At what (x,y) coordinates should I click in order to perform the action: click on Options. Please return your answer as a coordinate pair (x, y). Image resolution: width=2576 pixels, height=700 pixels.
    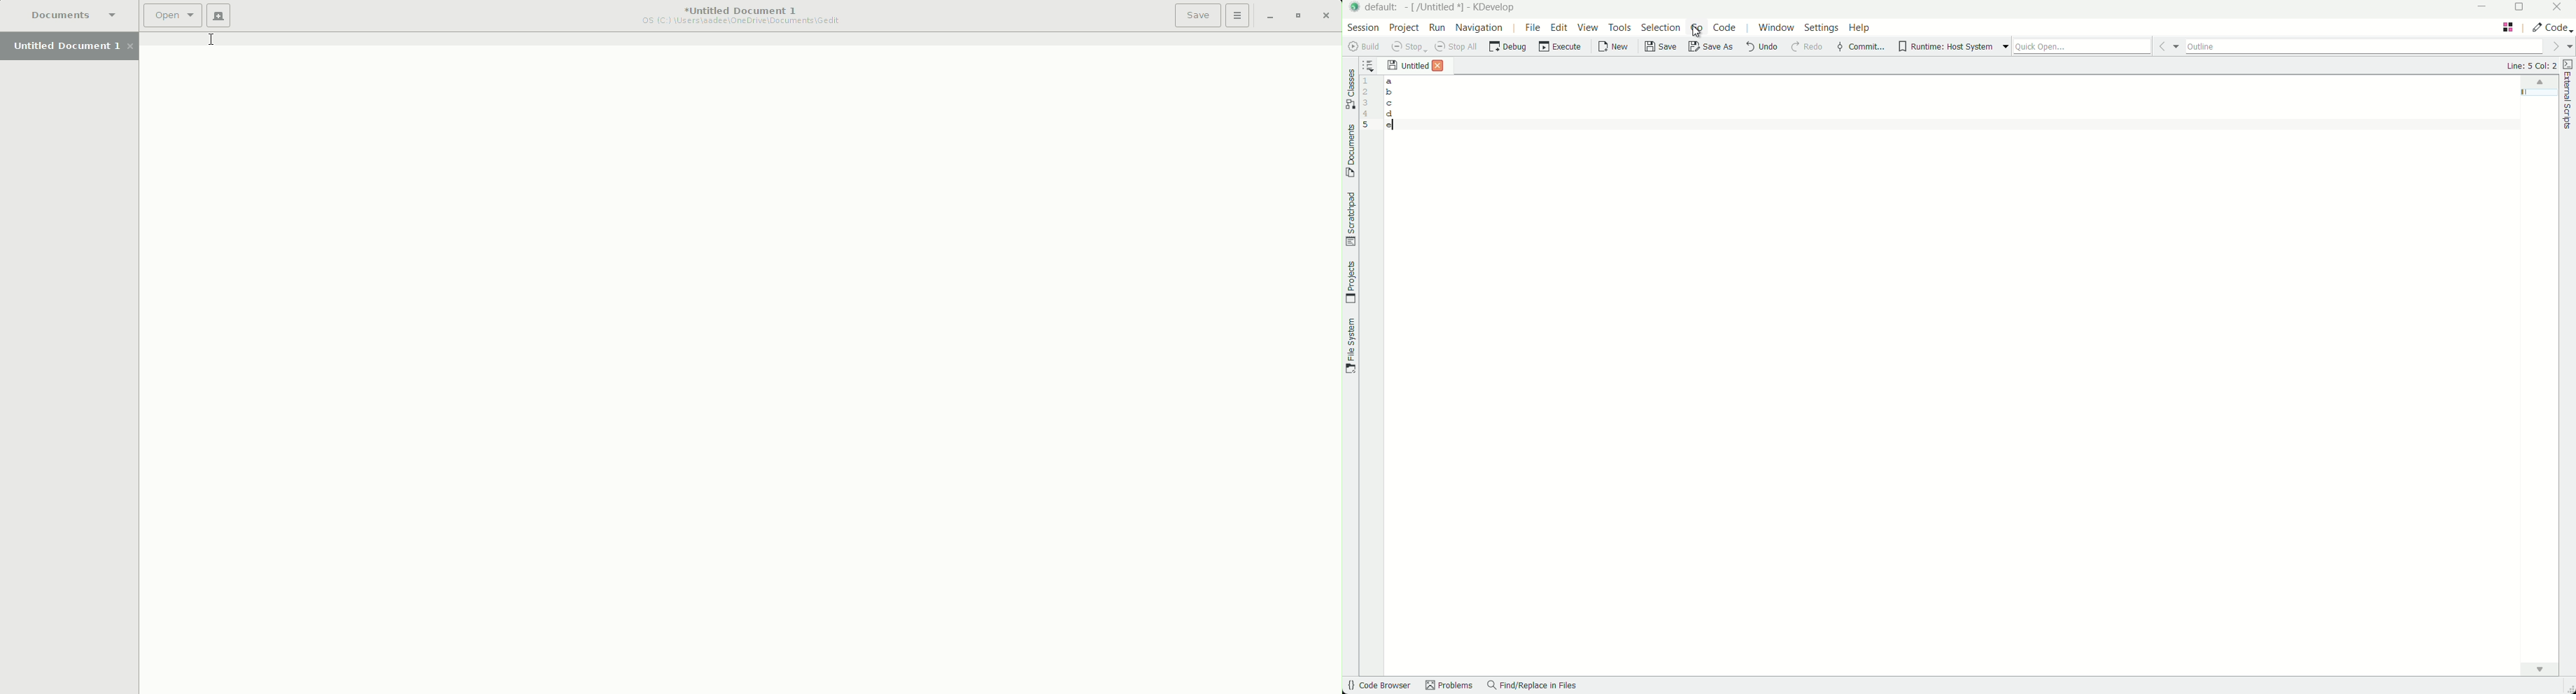
    Looking at the image, I should click on (1237, 15).